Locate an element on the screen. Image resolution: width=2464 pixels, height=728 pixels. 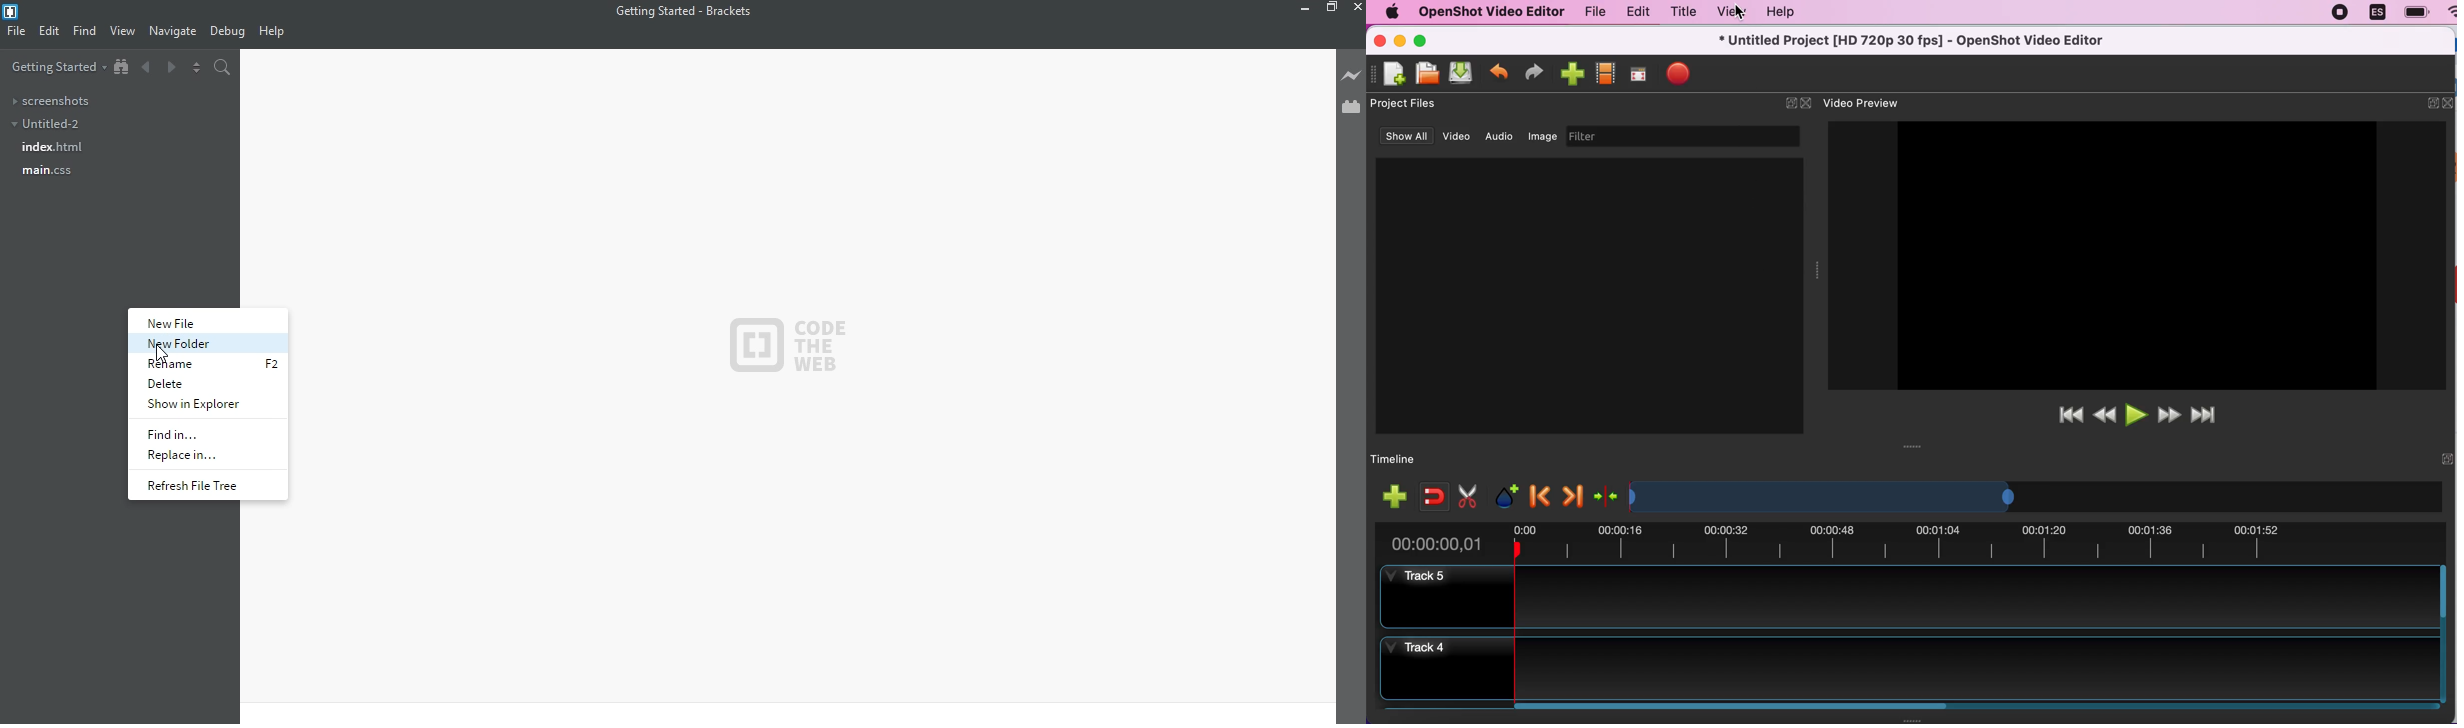
main.css is located at coordinates (47, 170).